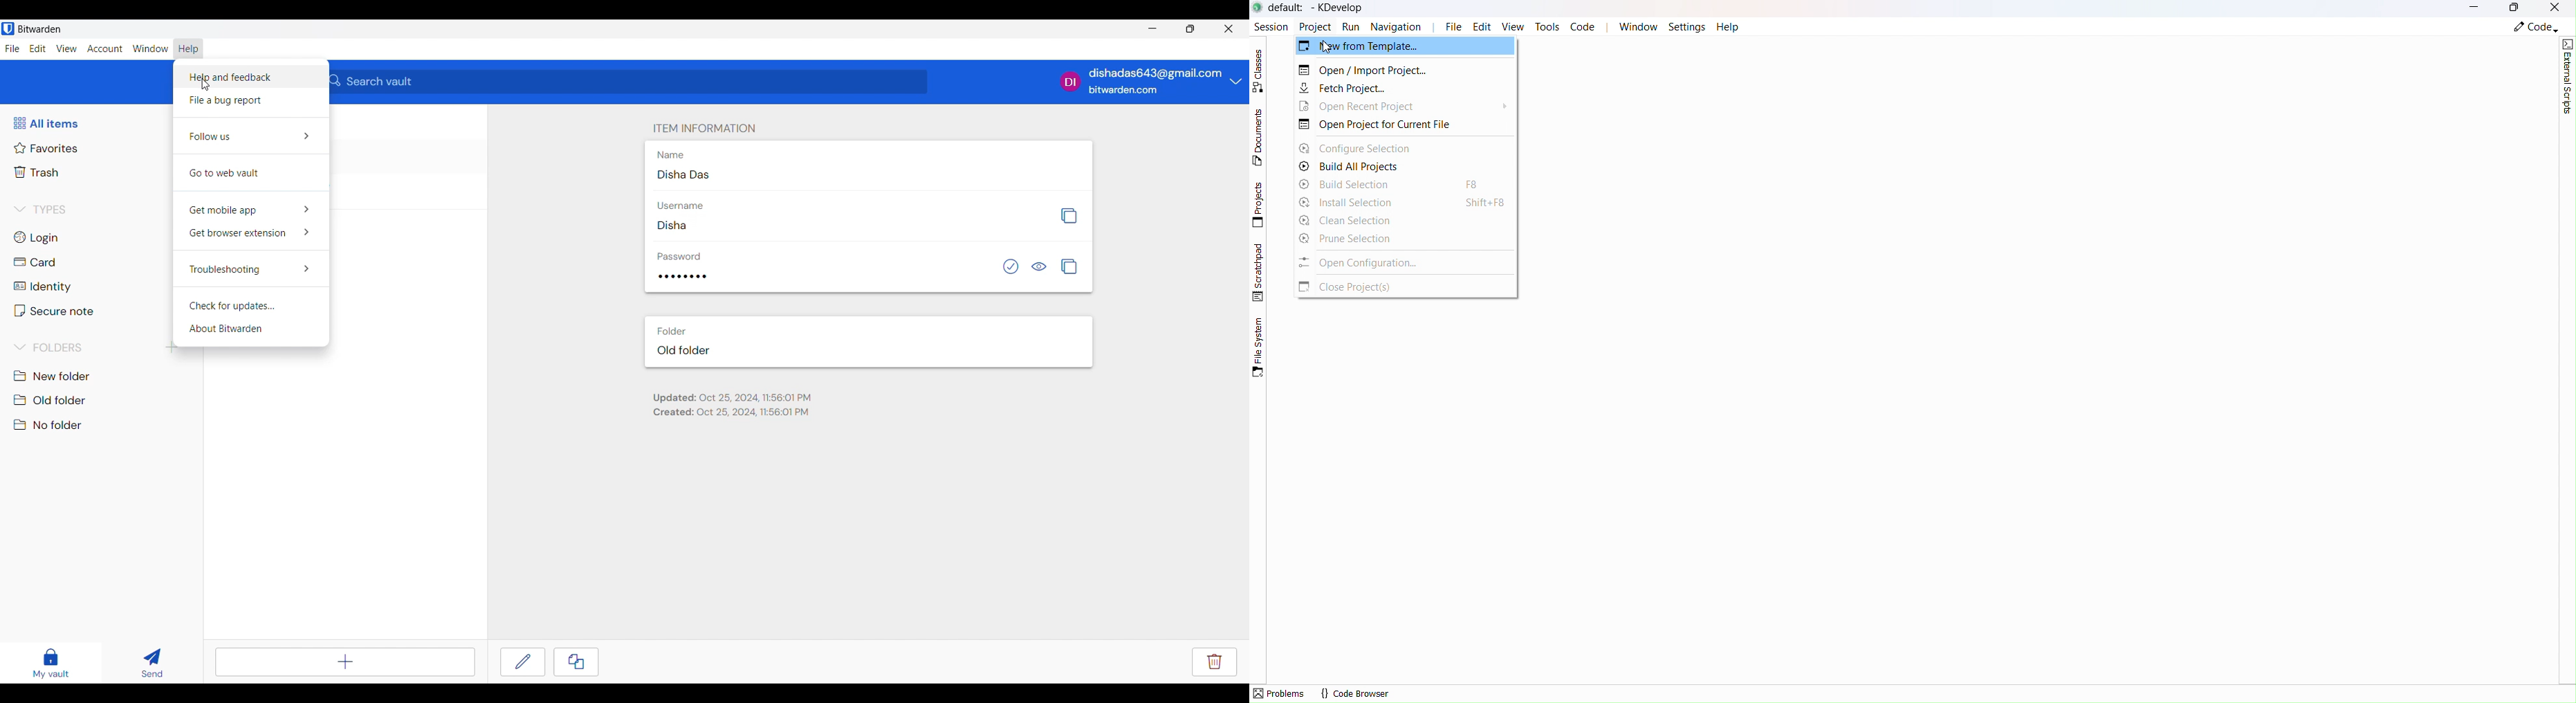 This screenshot has width=2576, height=728. Describe the element at coordinates (251, 268) in the screenshot. I see `Troubleshooting options` at that location.